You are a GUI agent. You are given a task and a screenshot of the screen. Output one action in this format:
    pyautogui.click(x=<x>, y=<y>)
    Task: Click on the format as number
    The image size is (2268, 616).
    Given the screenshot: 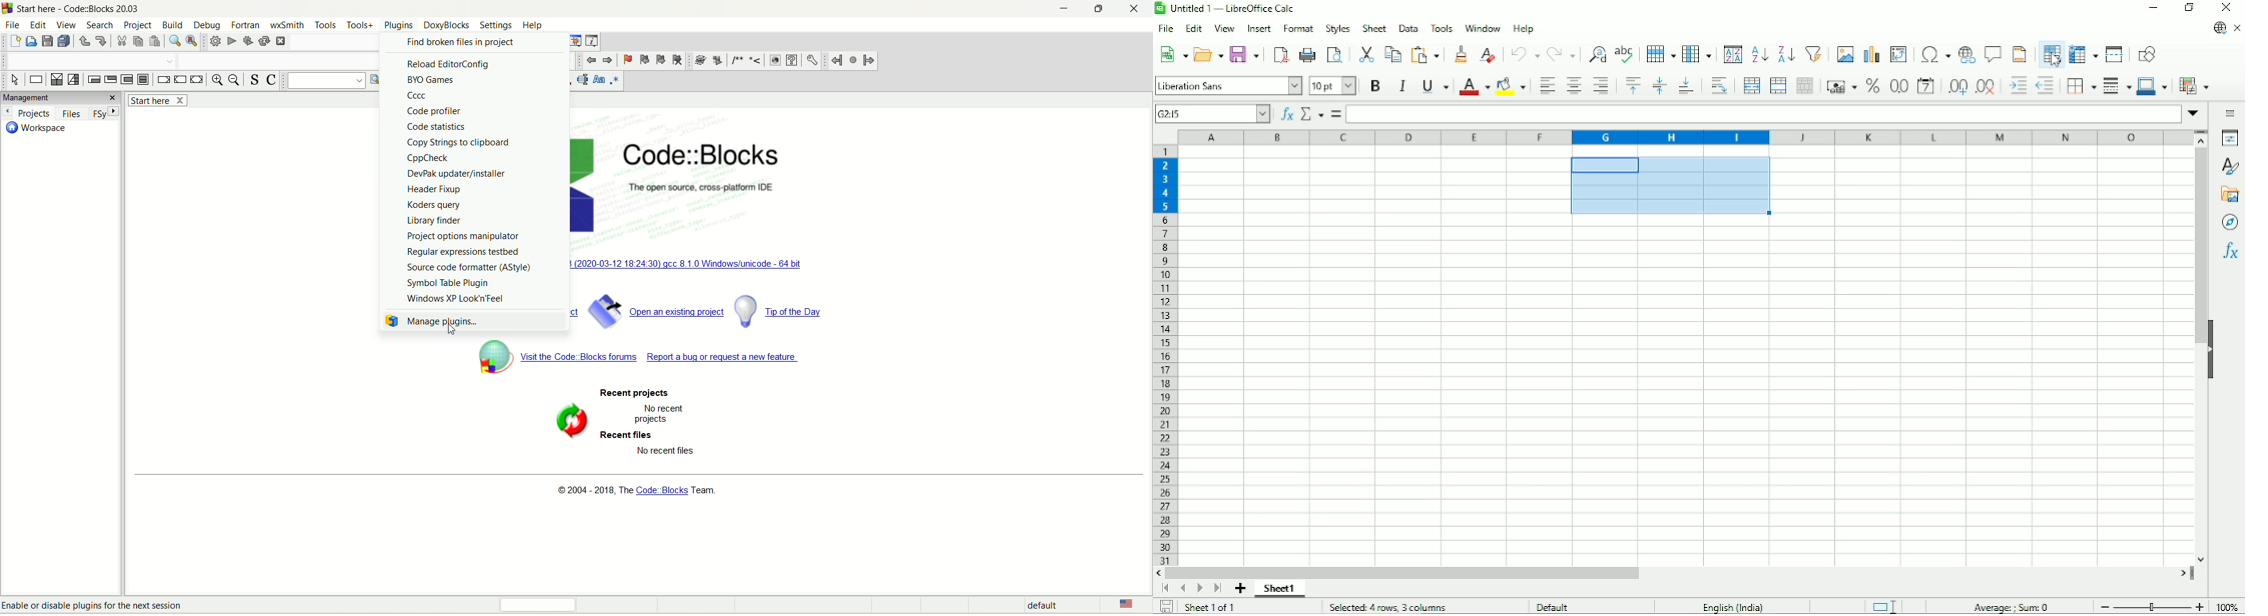 What is the action you would take?
    pyautogui.click(x=1898, y=86)
    